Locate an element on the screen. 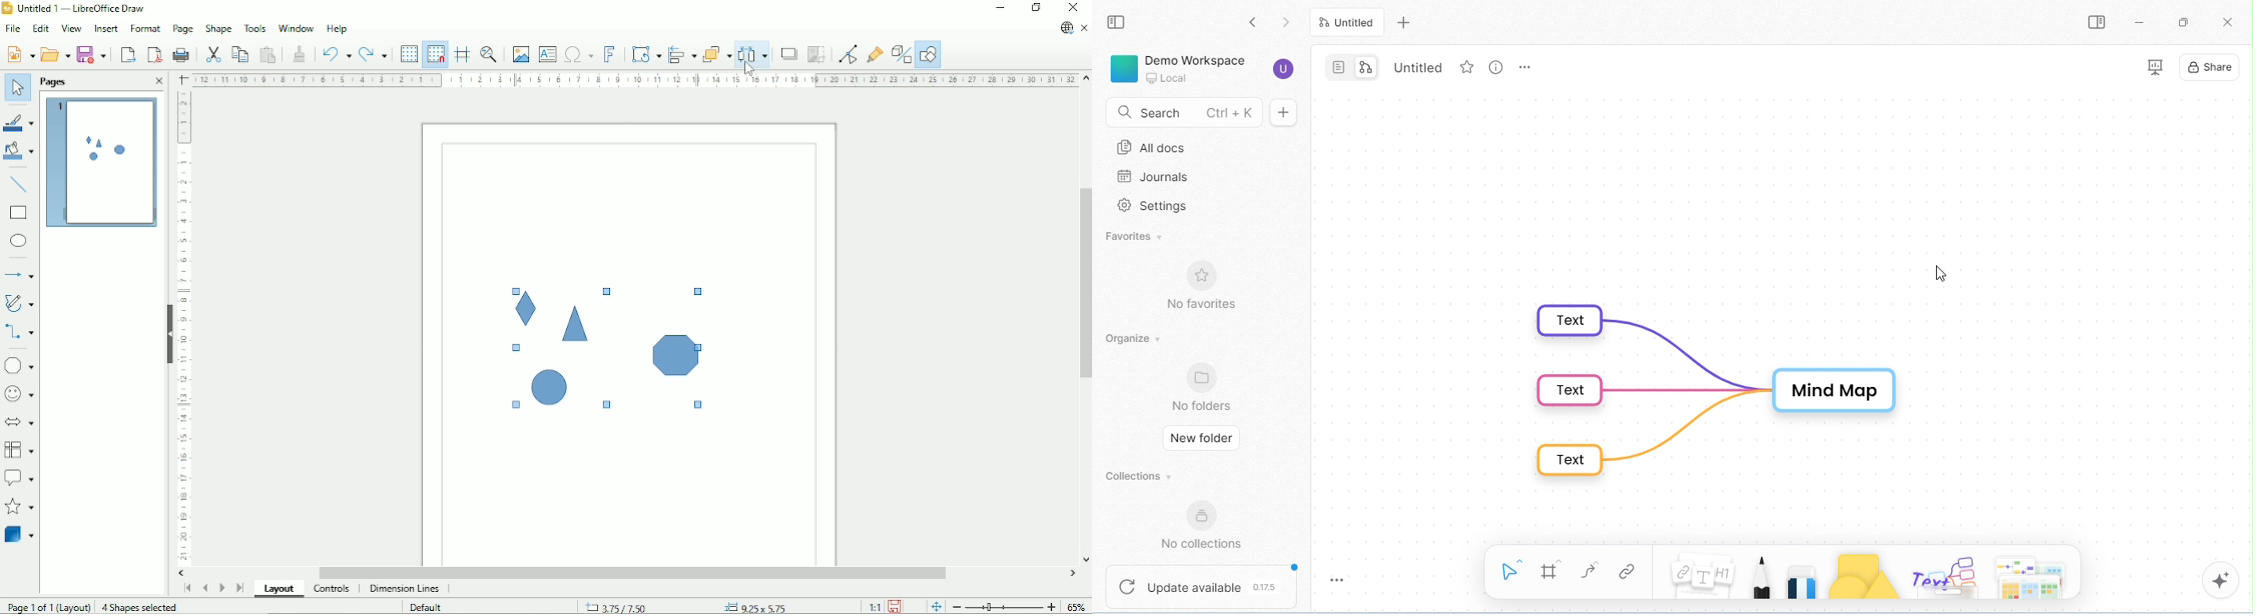  Export is located at coordinates (128, 54).